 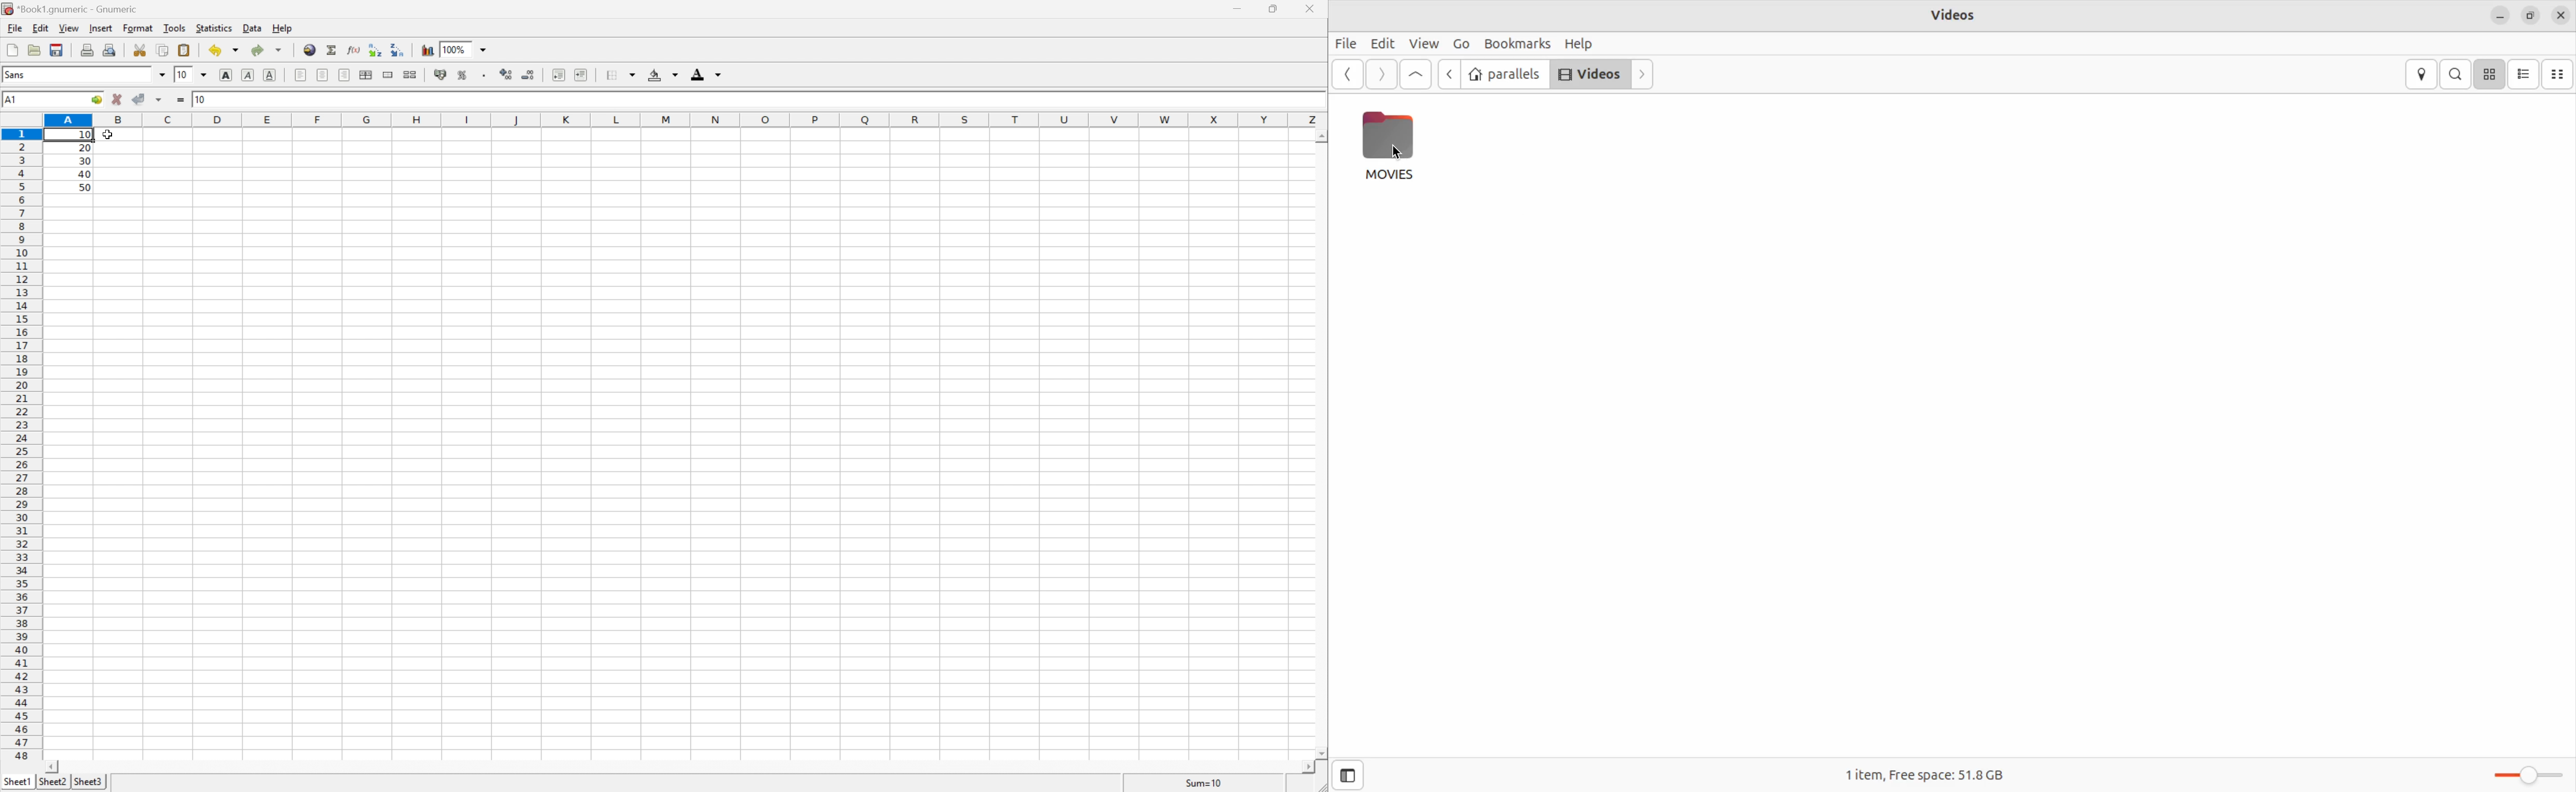 What do you see at coordinates (84, 174) in the screenshot?
I see `40` at bounding box center [84, 174].